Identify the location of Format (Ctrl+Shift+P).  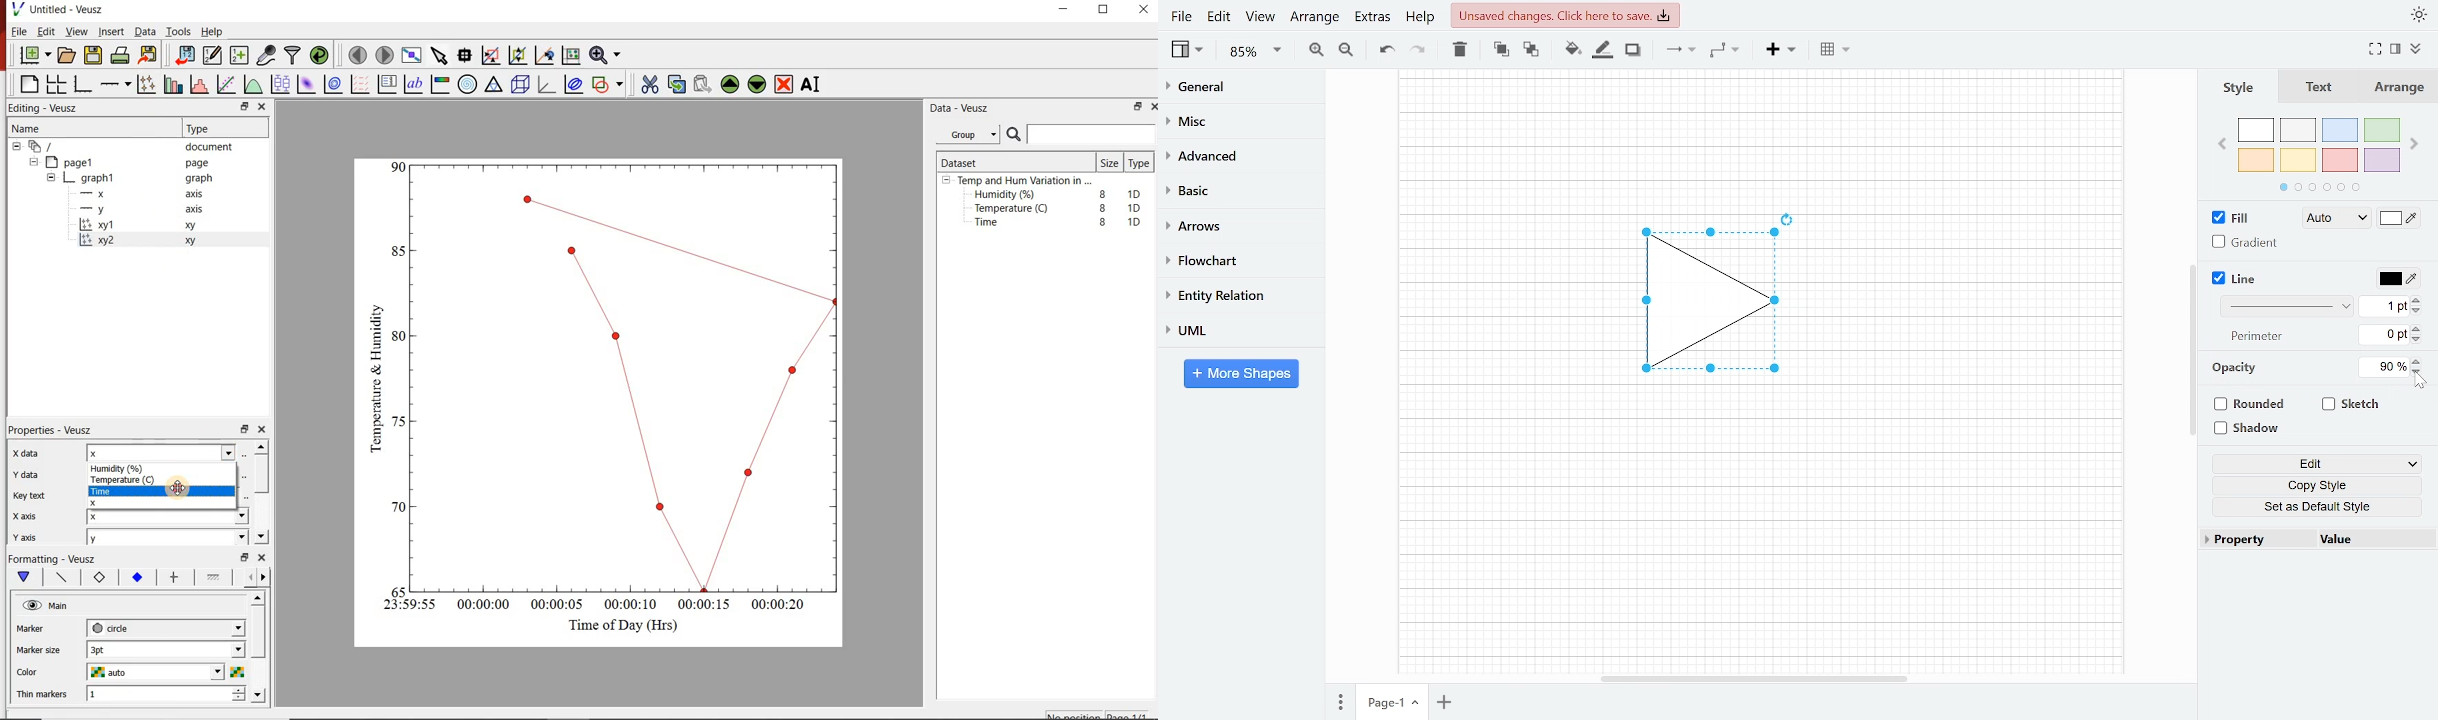
(2396, 50).